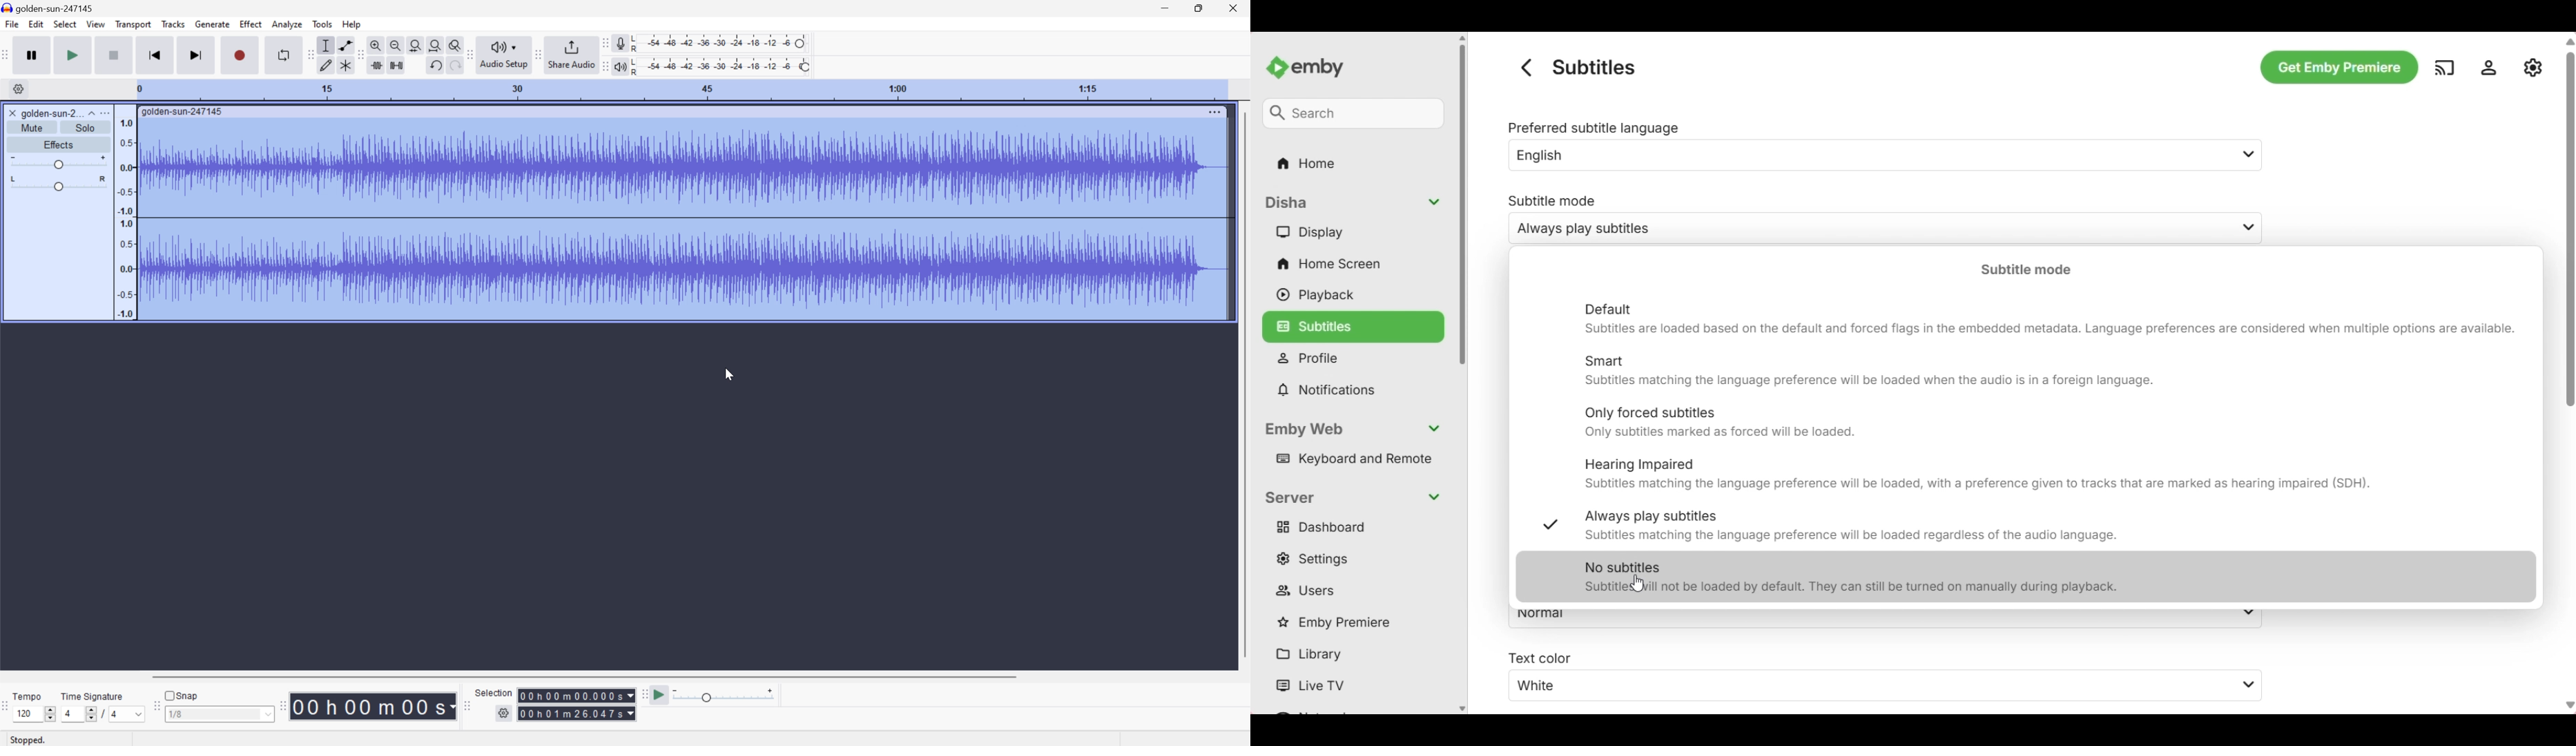 This screenshot has height=756, width=2576. Describe the element at coordinates (398, 64) in the screenshot. I see `Silence audio selection` at that location.